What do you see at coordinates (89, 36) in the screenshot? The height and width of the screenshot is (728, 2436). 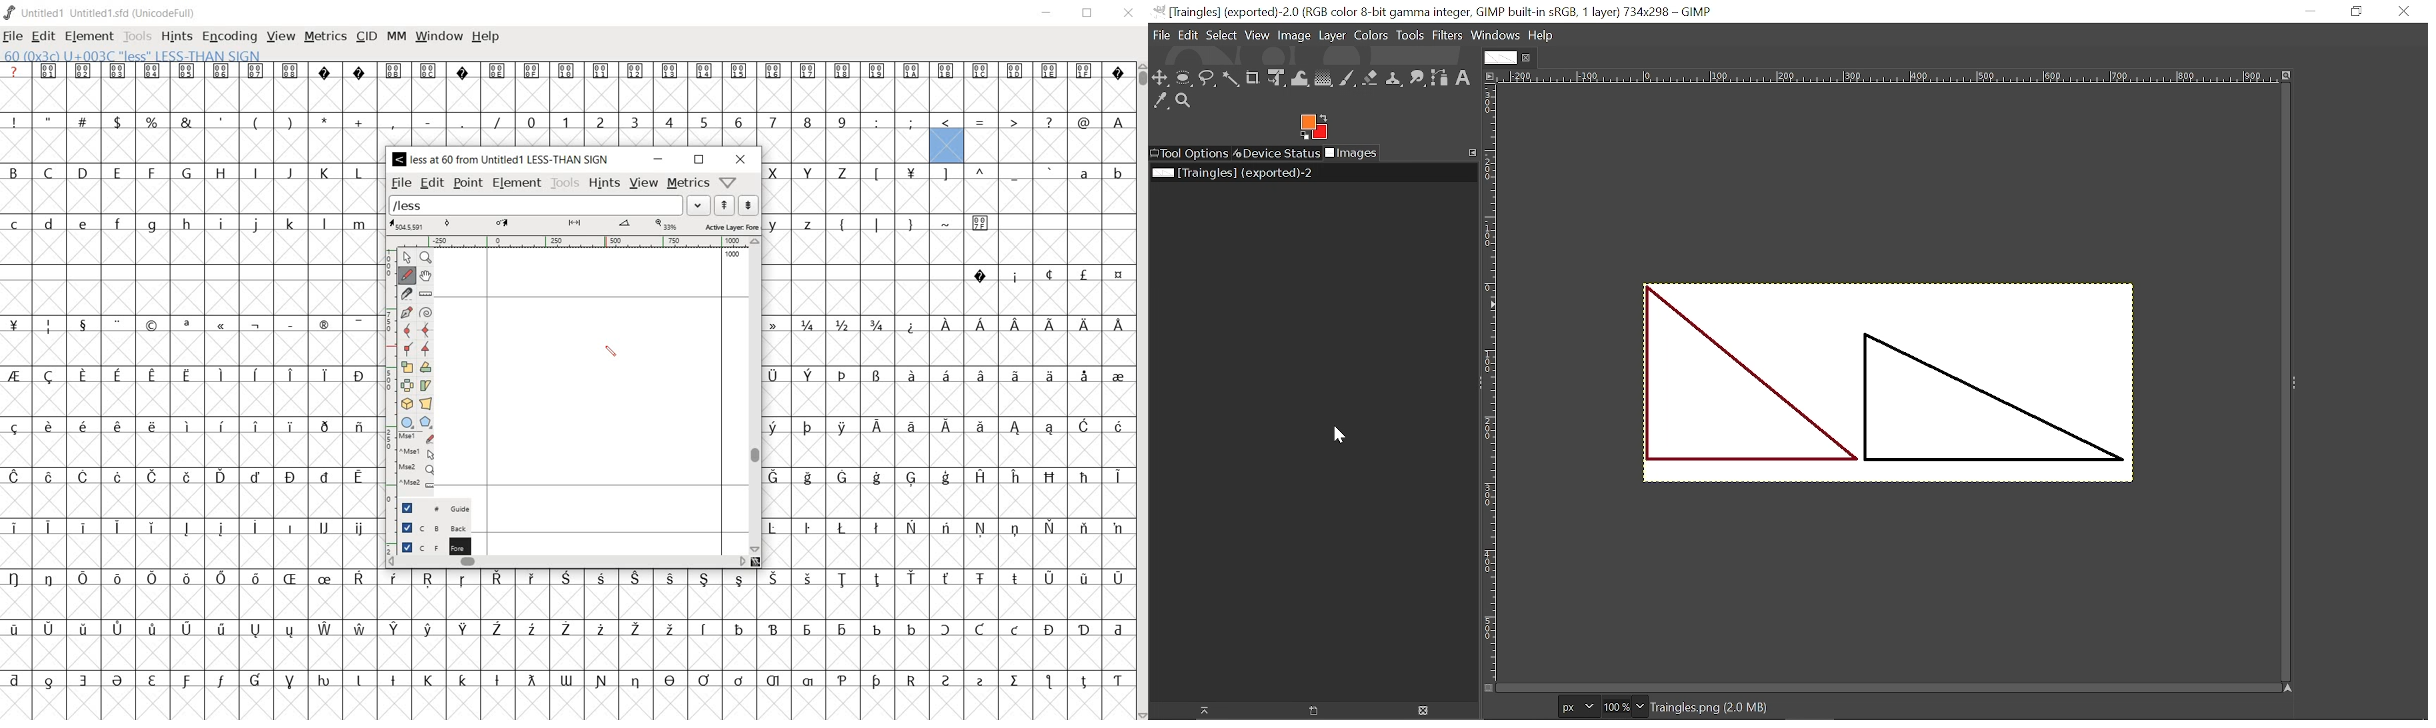 I see `element` at bounding box center [89, 36].